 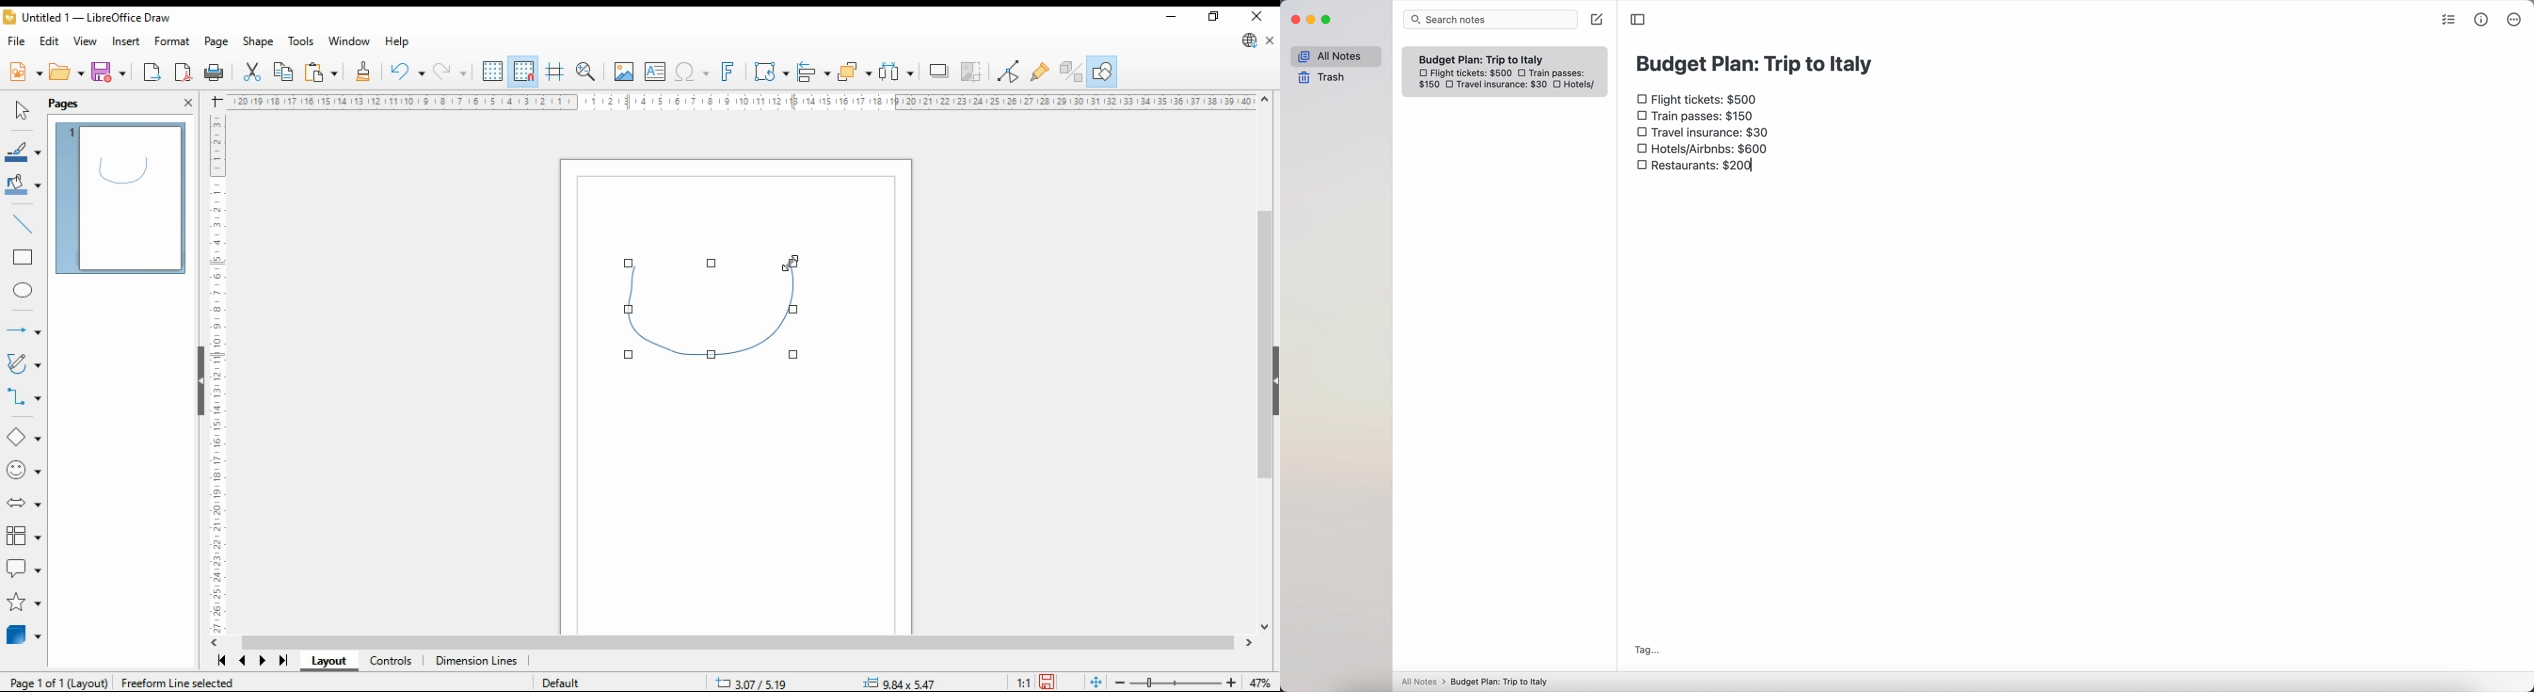 What do you see at coordinates (1560, 85) in the screenshot?
I see `checkbox` at bounding box center [1560, 85].